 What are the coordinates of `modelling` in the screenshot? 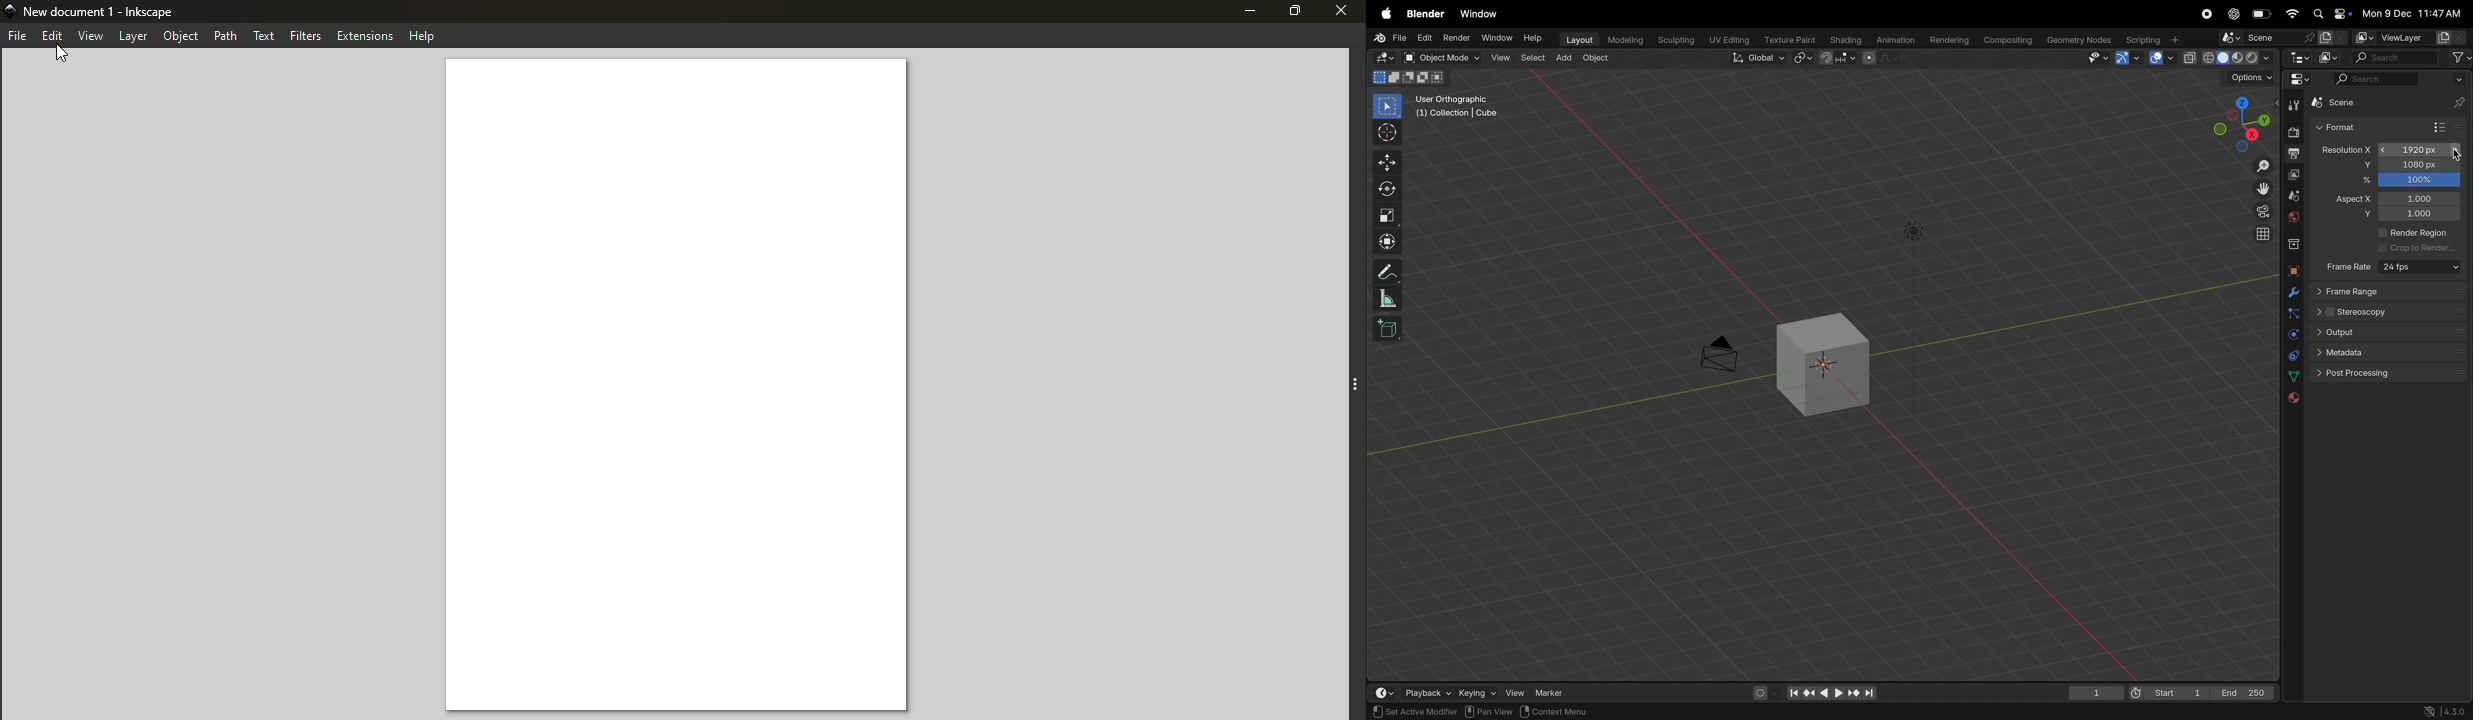 It's located at (1624, 38).